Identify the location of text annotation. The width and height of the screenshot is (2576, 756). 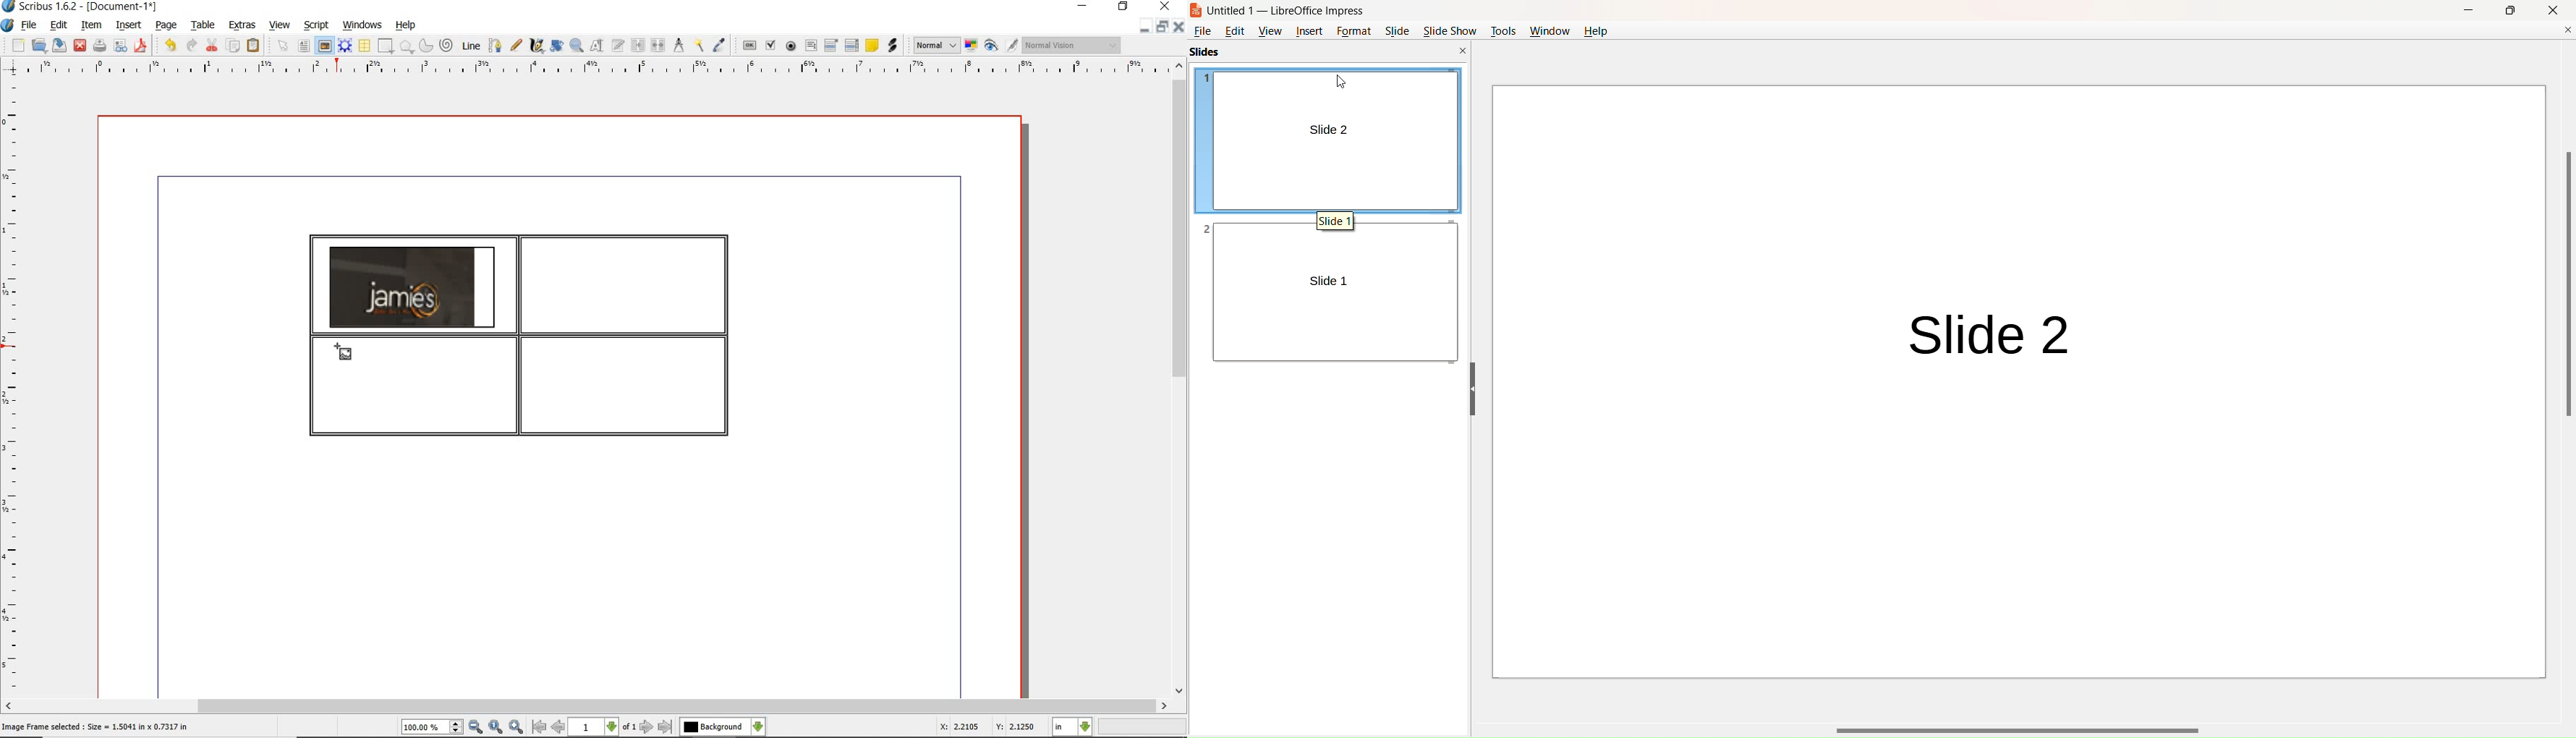
(873, 46).